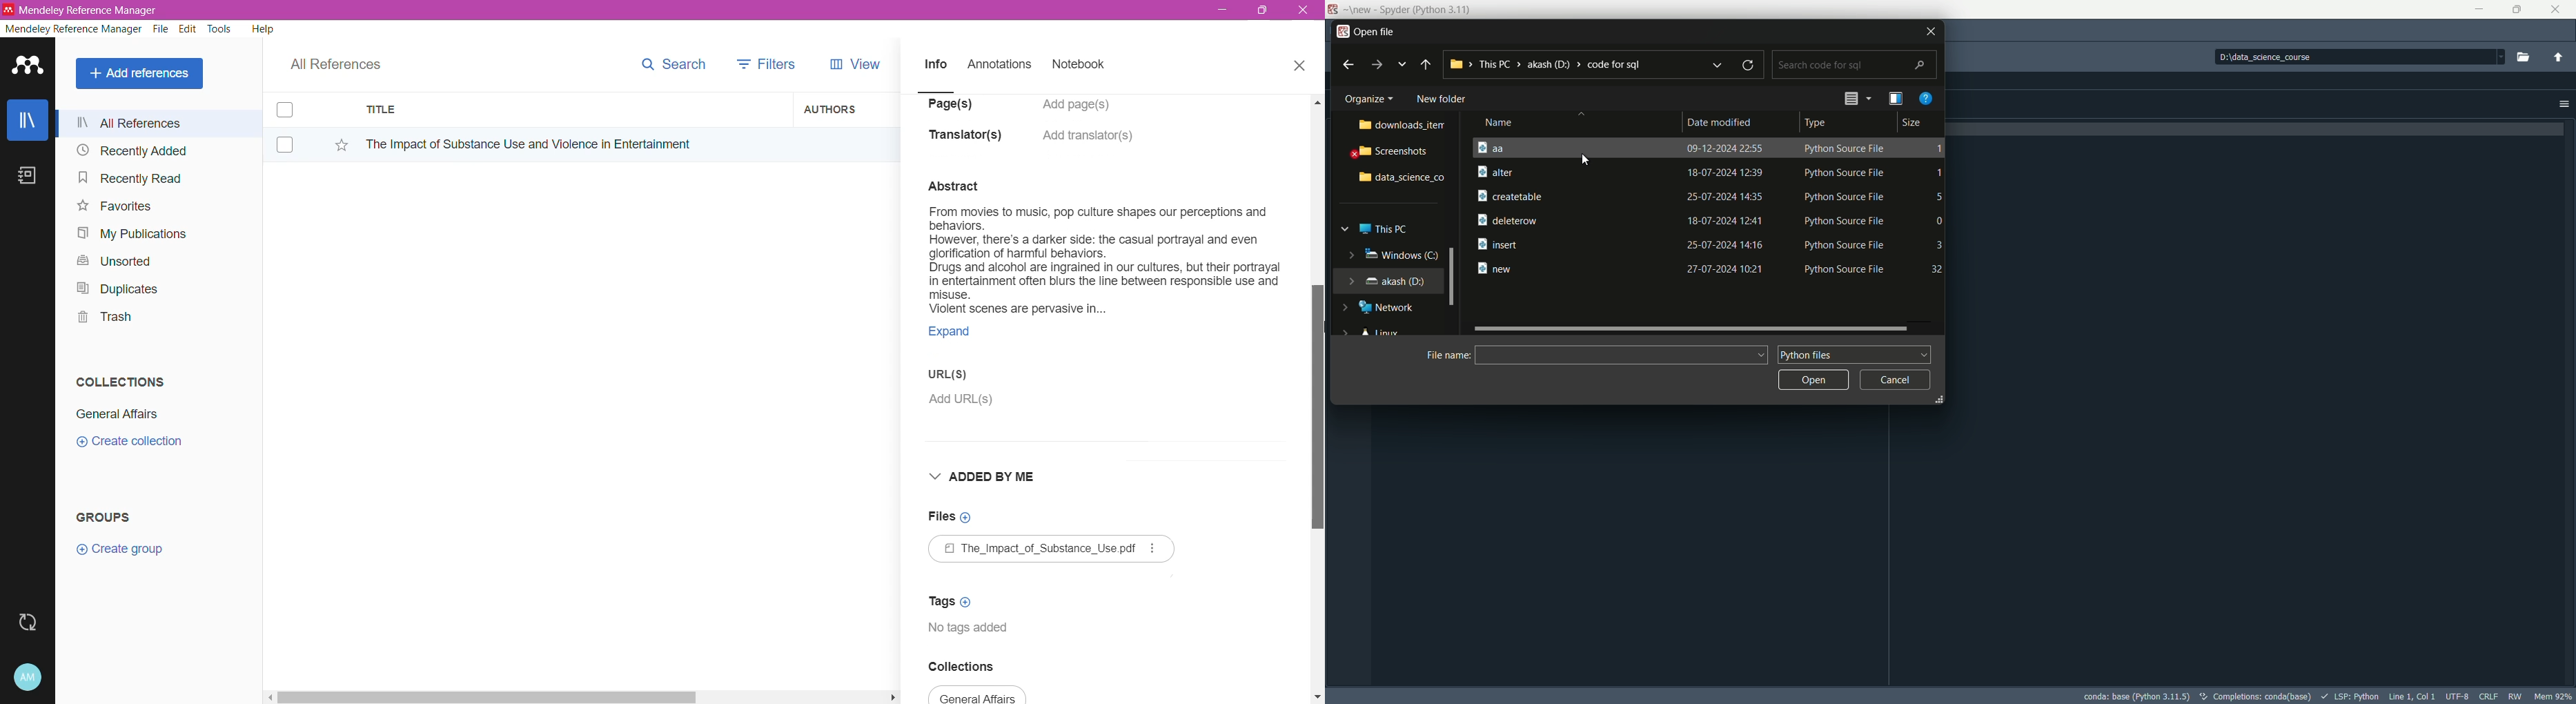  I want to click on file encoding, so click(2458, 696).